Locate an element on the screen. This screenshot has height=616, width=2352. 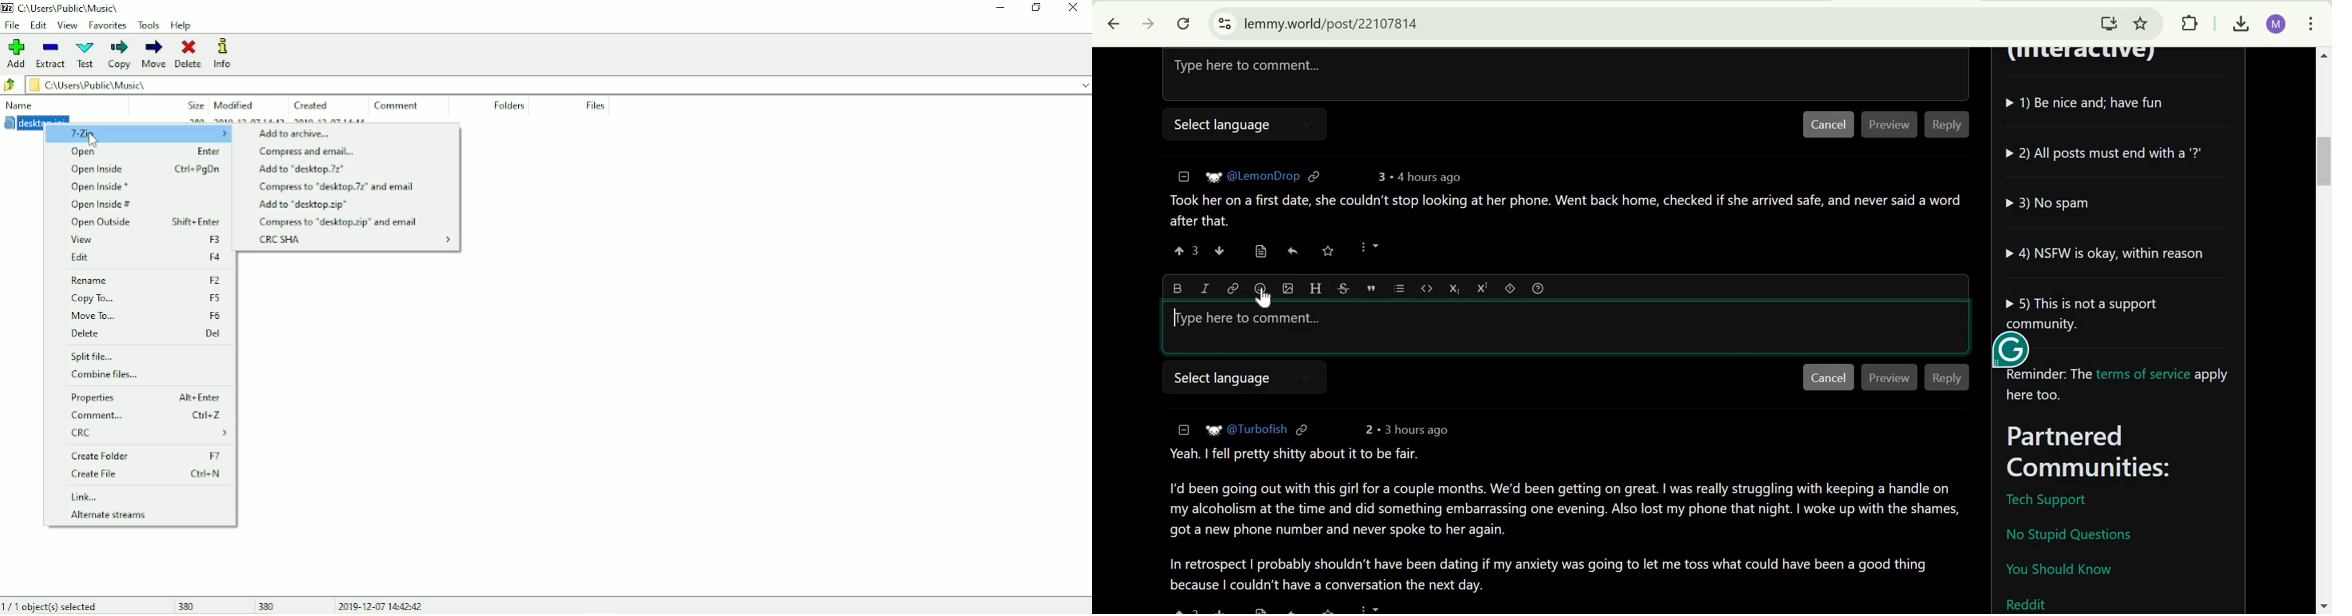
save is located at coordinates (1329, 250).